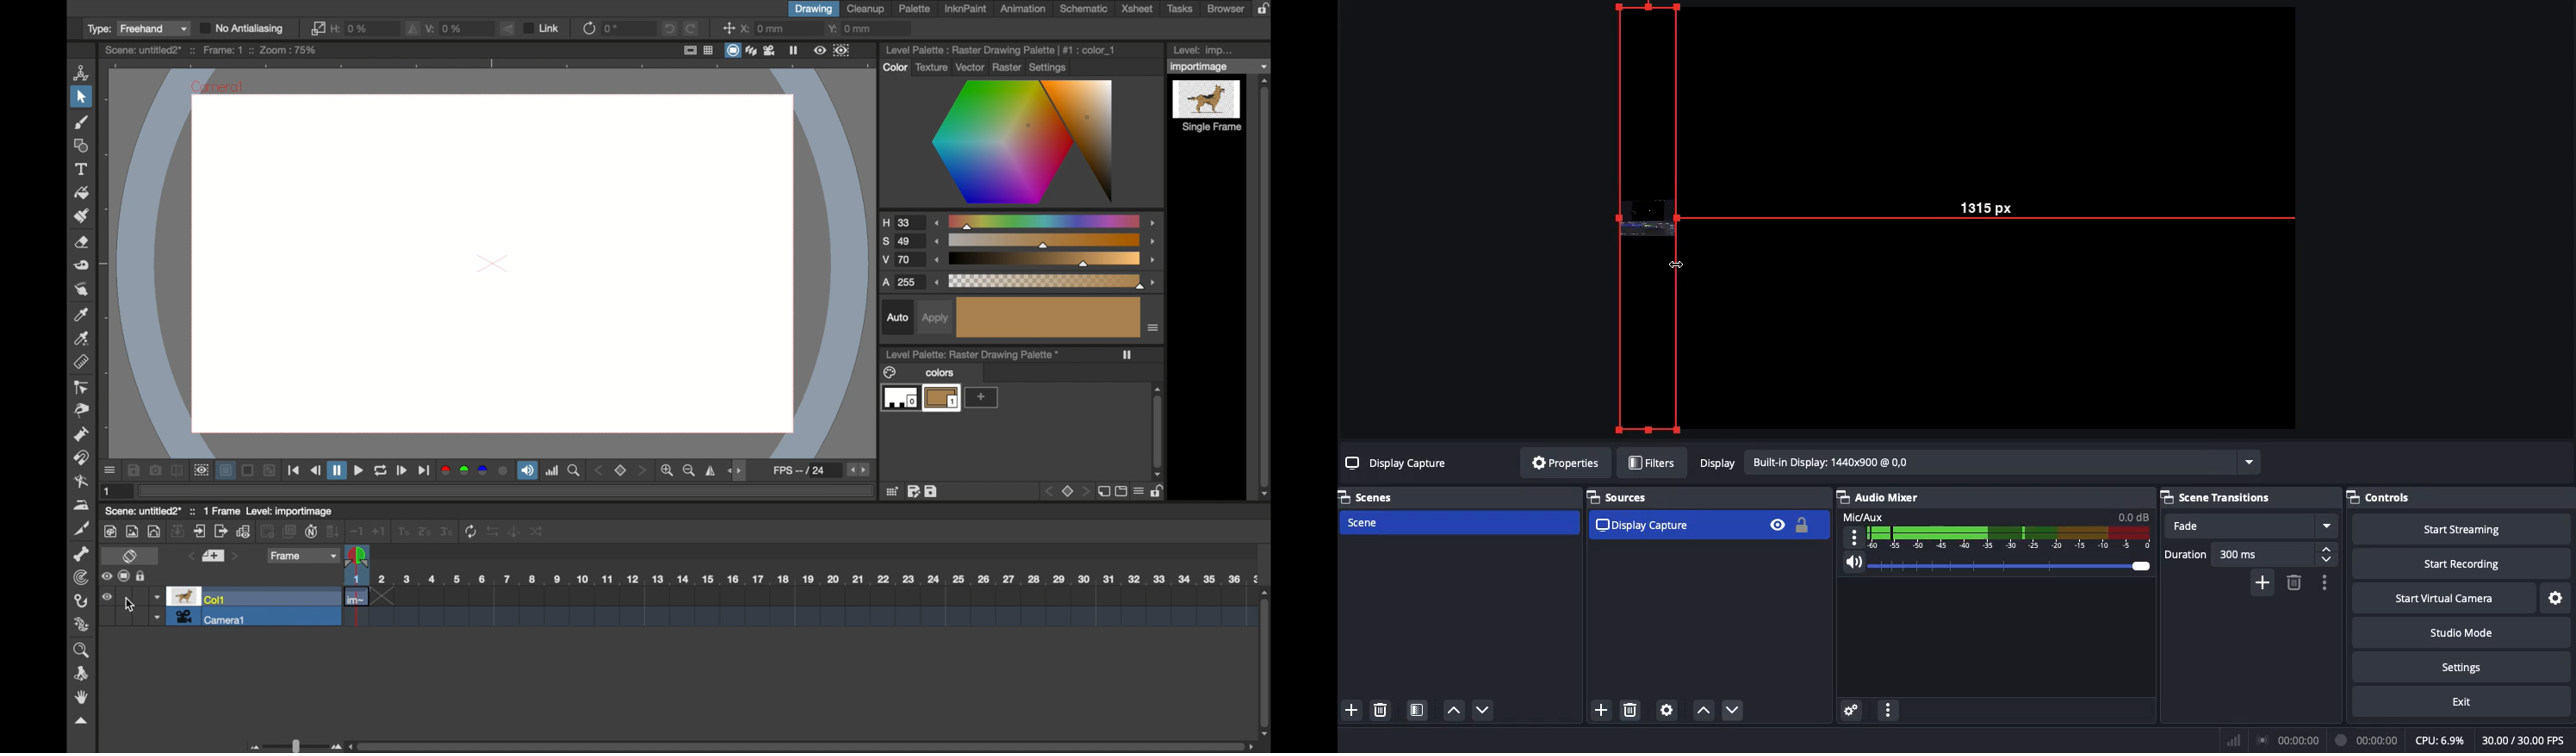  What do you see at coordinates (2461, 497) in the screenshot?
I see `Controls` at bounding box center [2461, 497].